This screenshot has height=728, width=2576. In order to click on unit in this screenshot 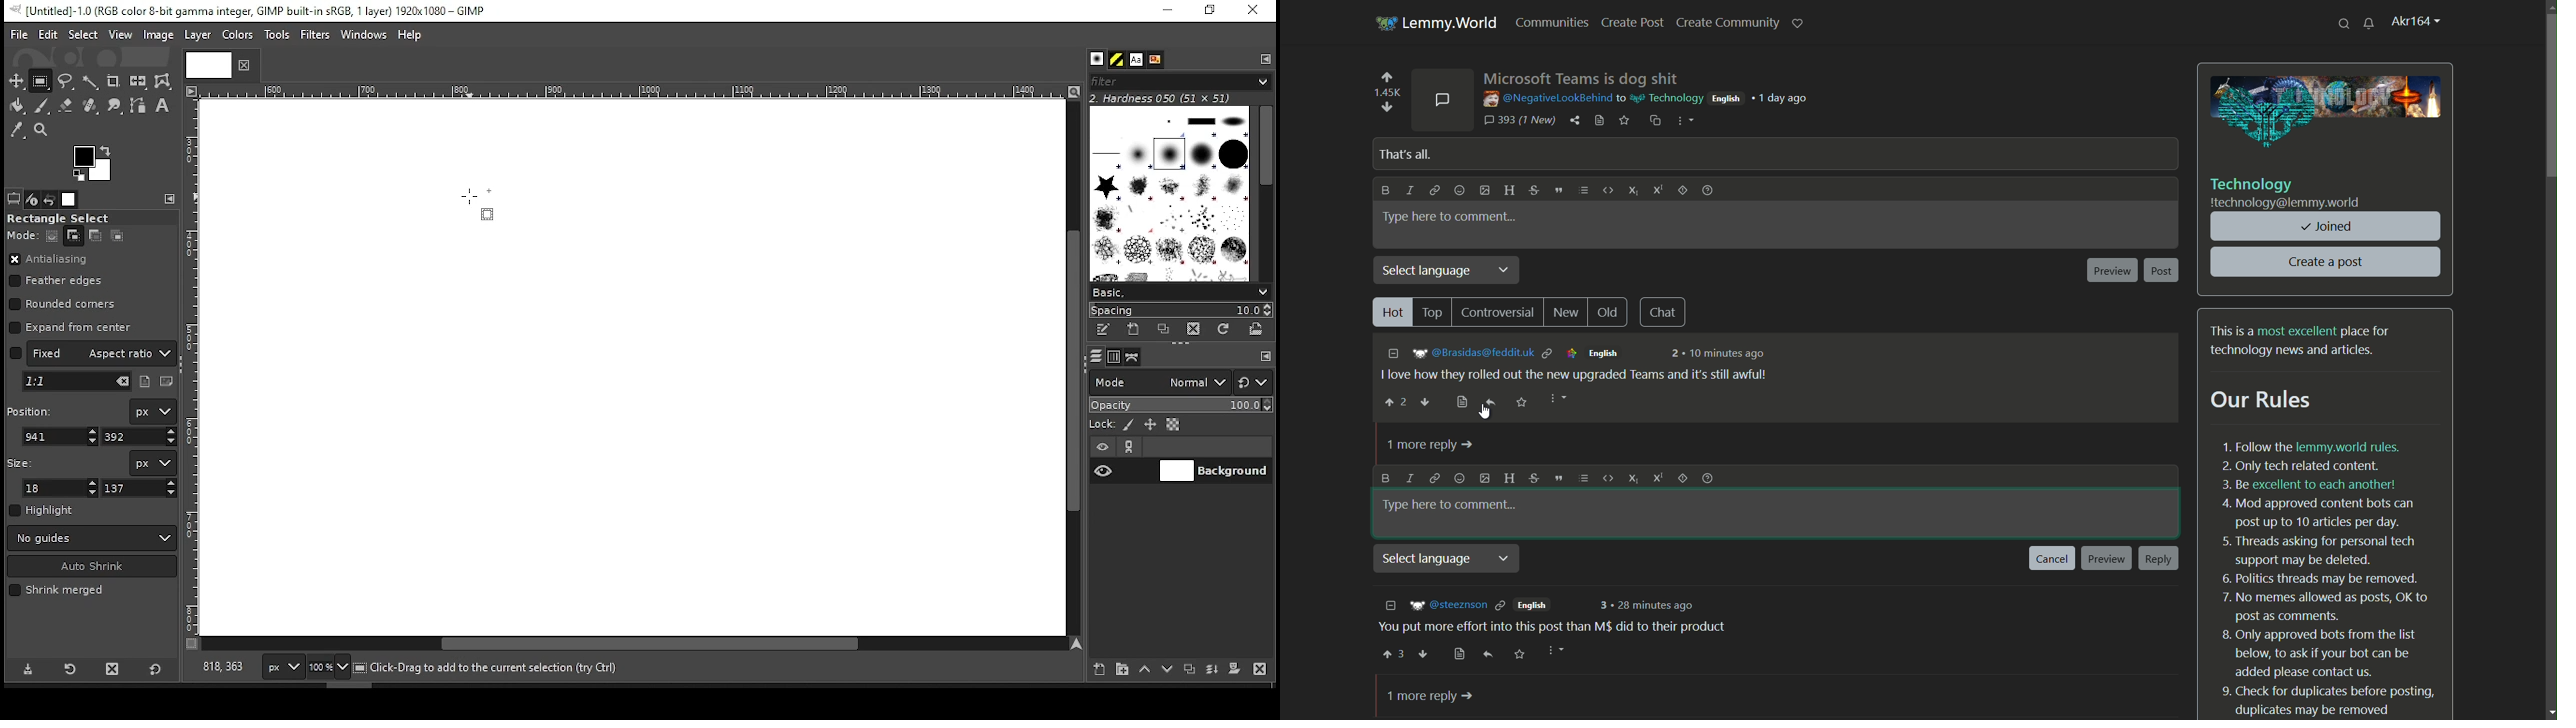, I will do `click(154, 412)`.